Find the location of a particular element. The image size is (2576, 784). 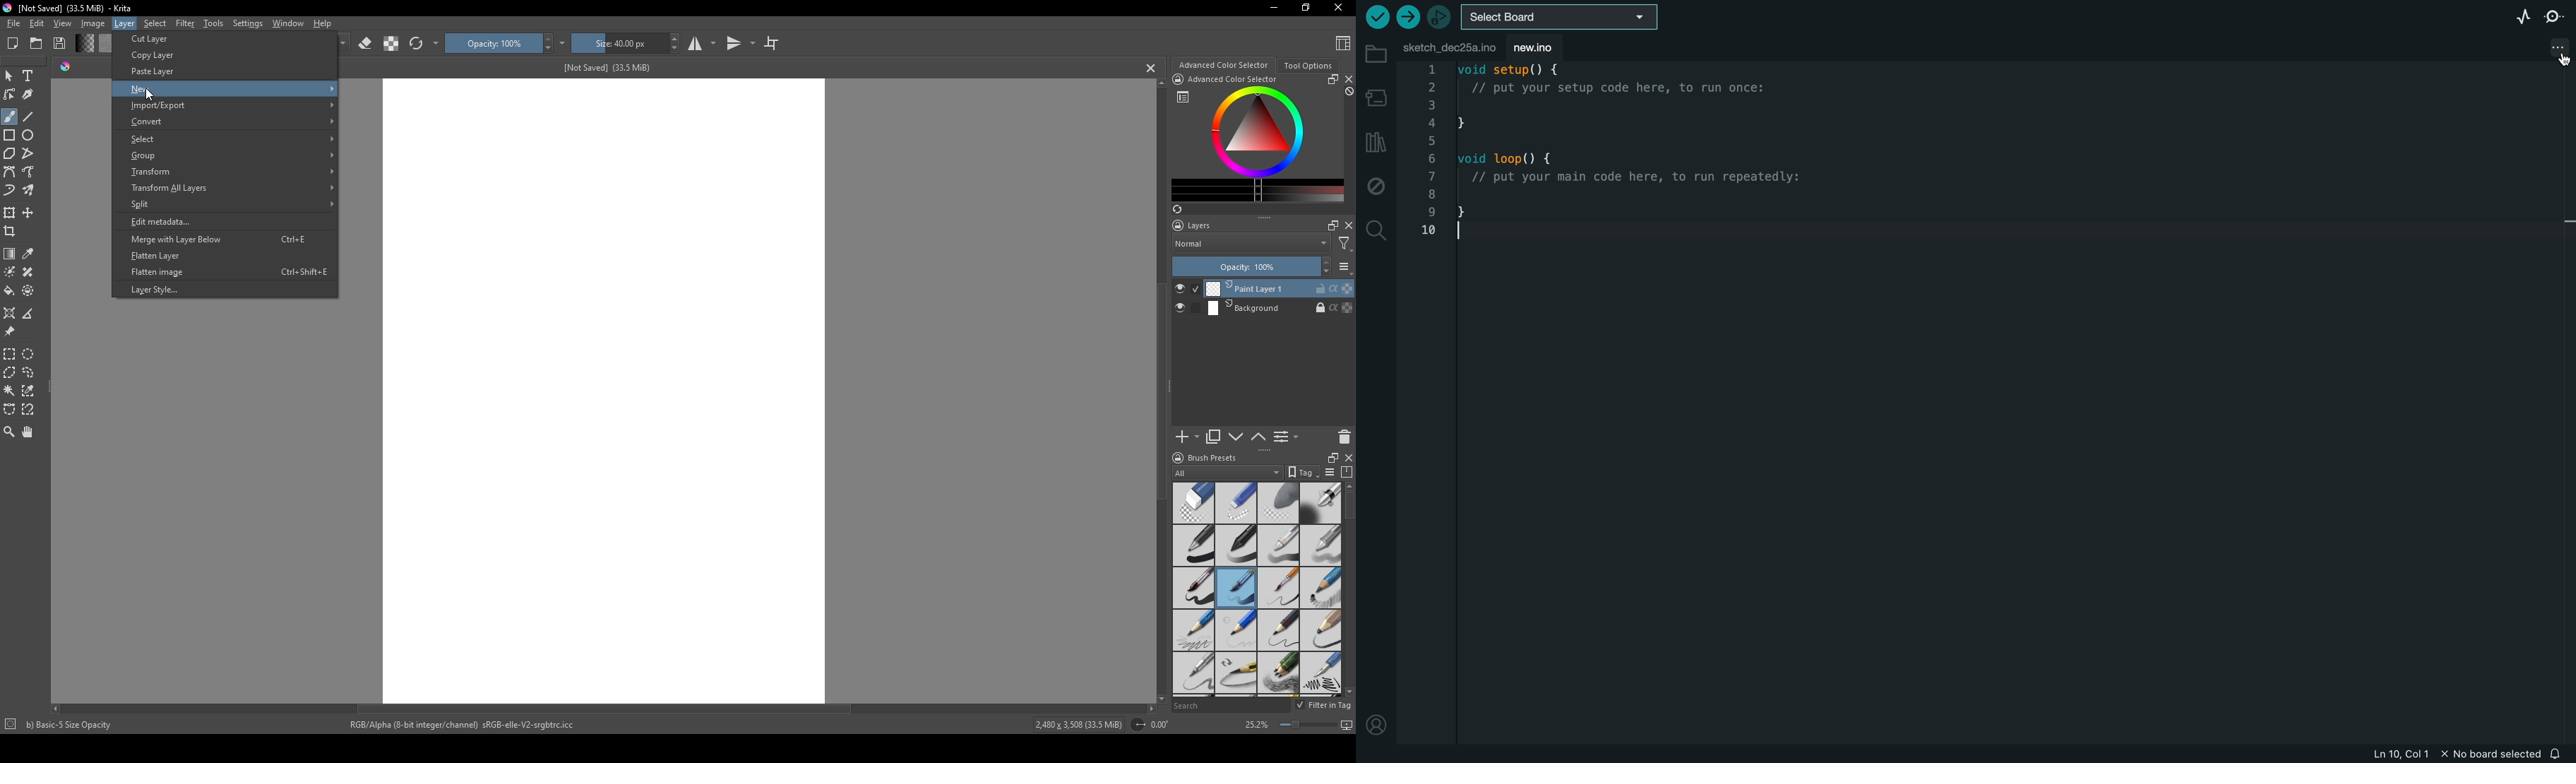

studio mode is located at coordinates (702, 43).